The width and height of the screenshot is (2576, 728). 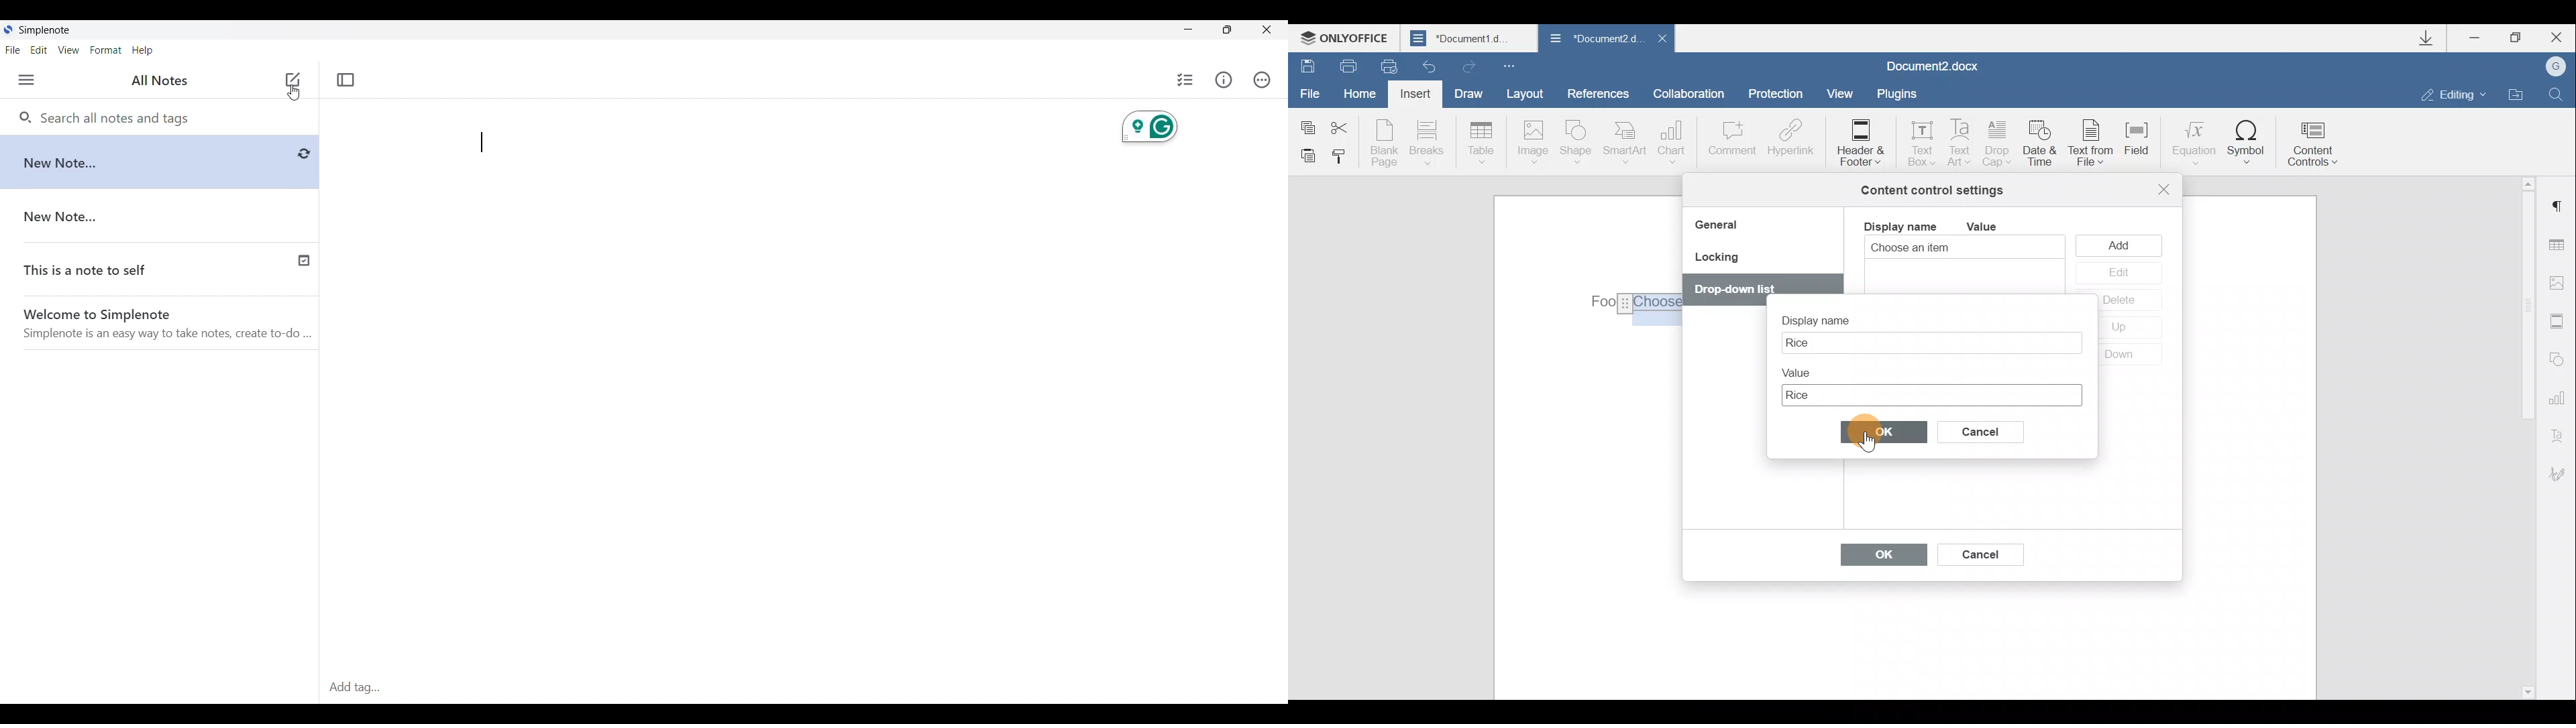 I want to click on Click to add note, so click(x=293, y=79).